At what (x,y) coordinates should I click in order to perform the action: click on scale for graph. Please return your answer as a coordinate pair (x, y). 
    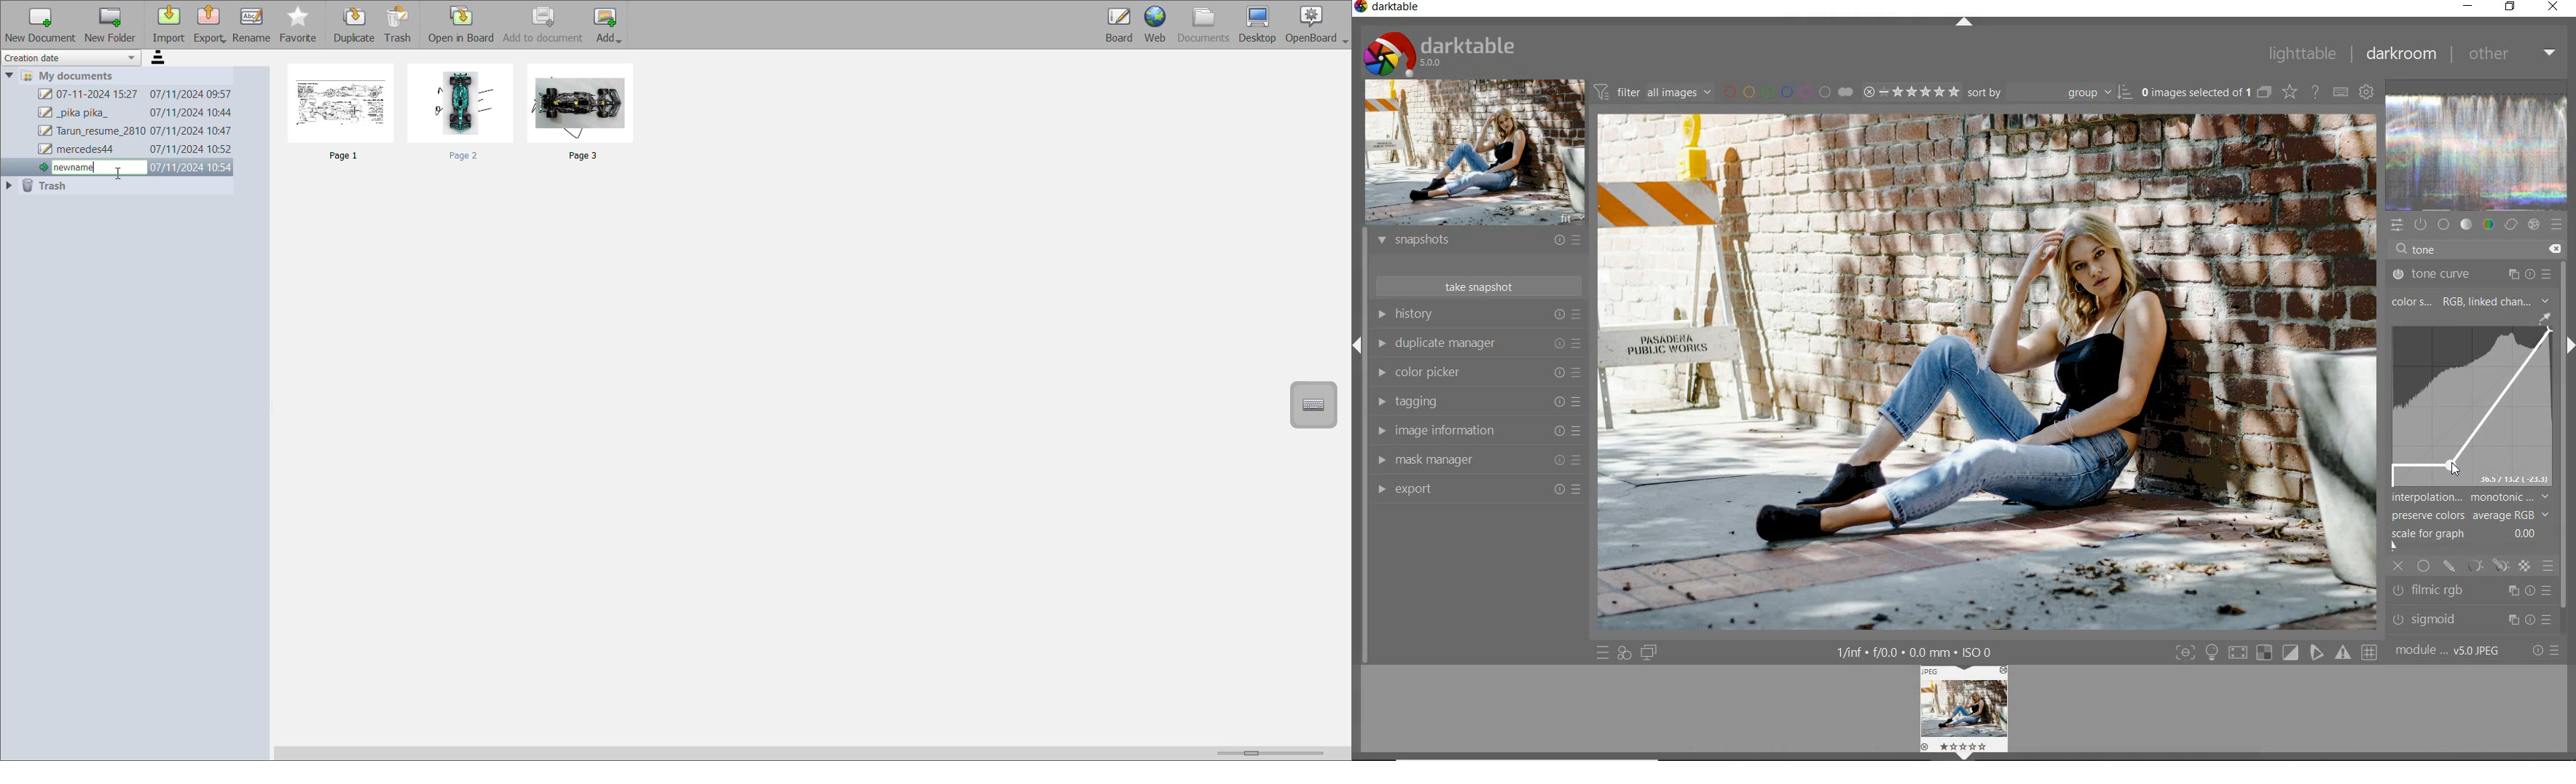
    Looking at the image, I should click on (2464, 538).